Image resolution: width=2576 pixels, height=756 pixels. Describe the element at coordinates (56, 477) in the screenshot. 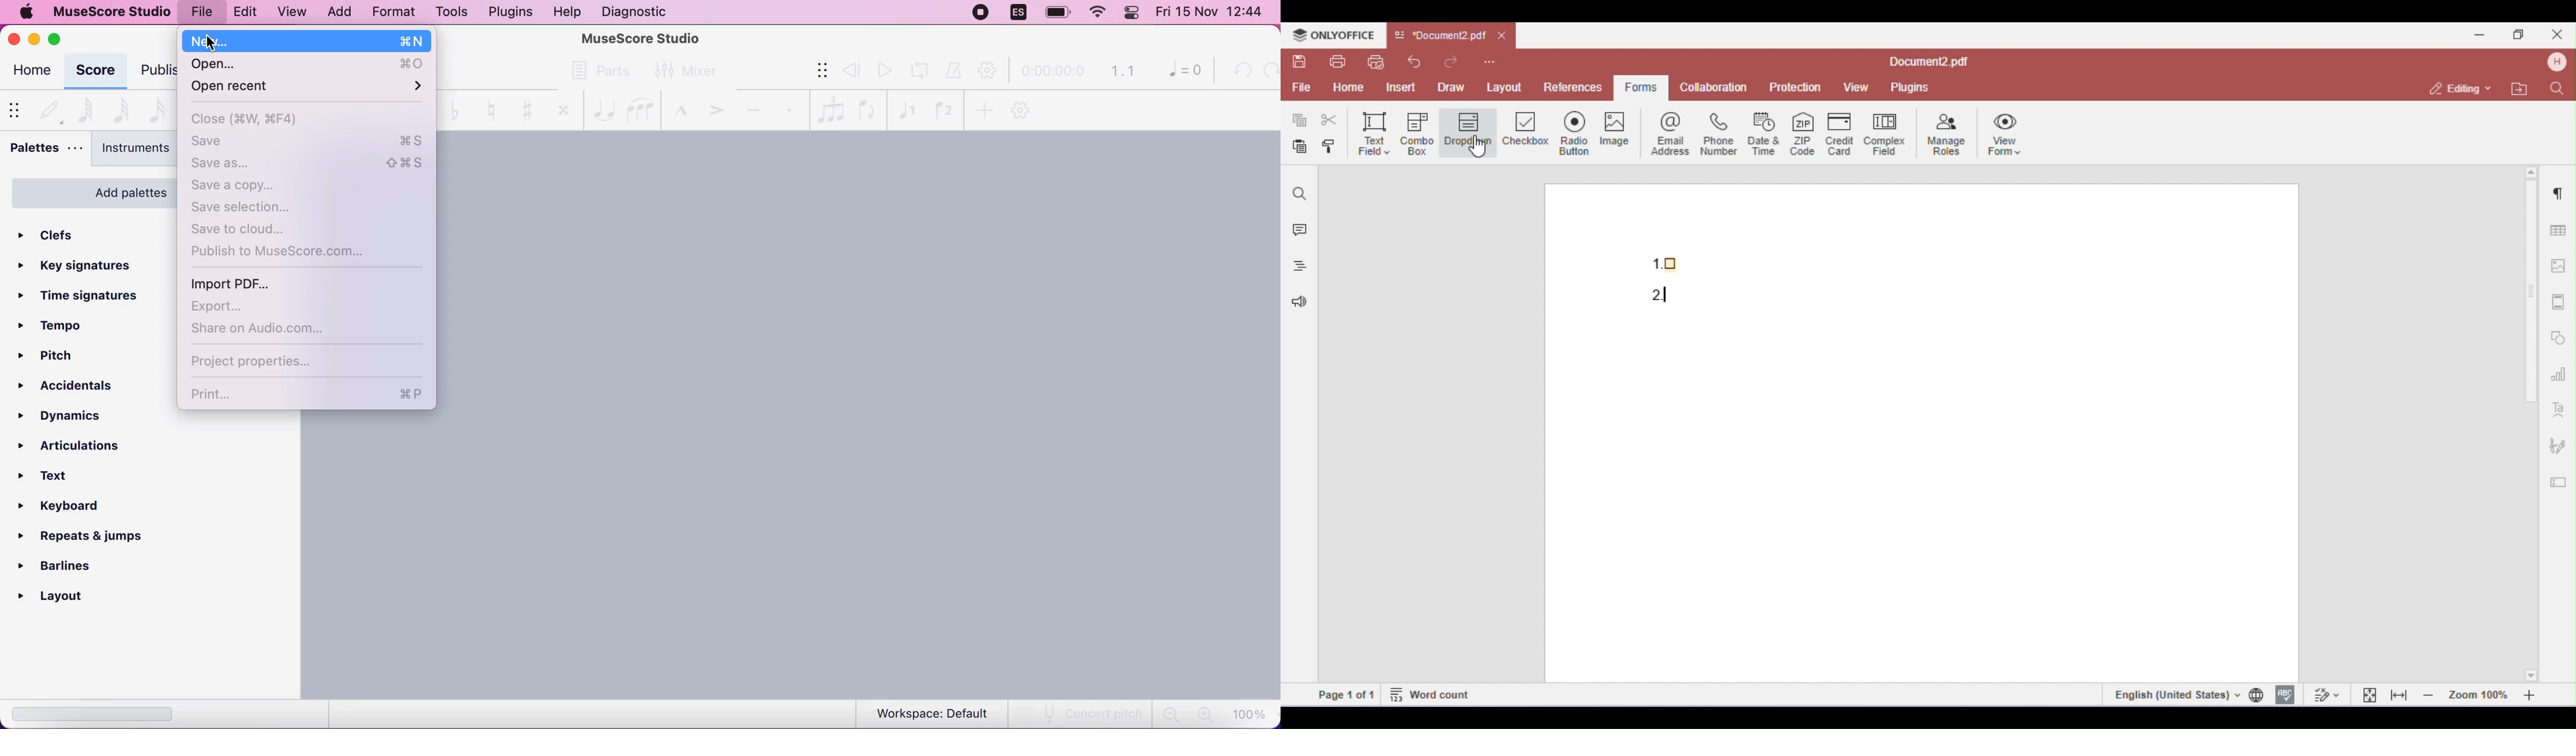

I see `text` at that location.